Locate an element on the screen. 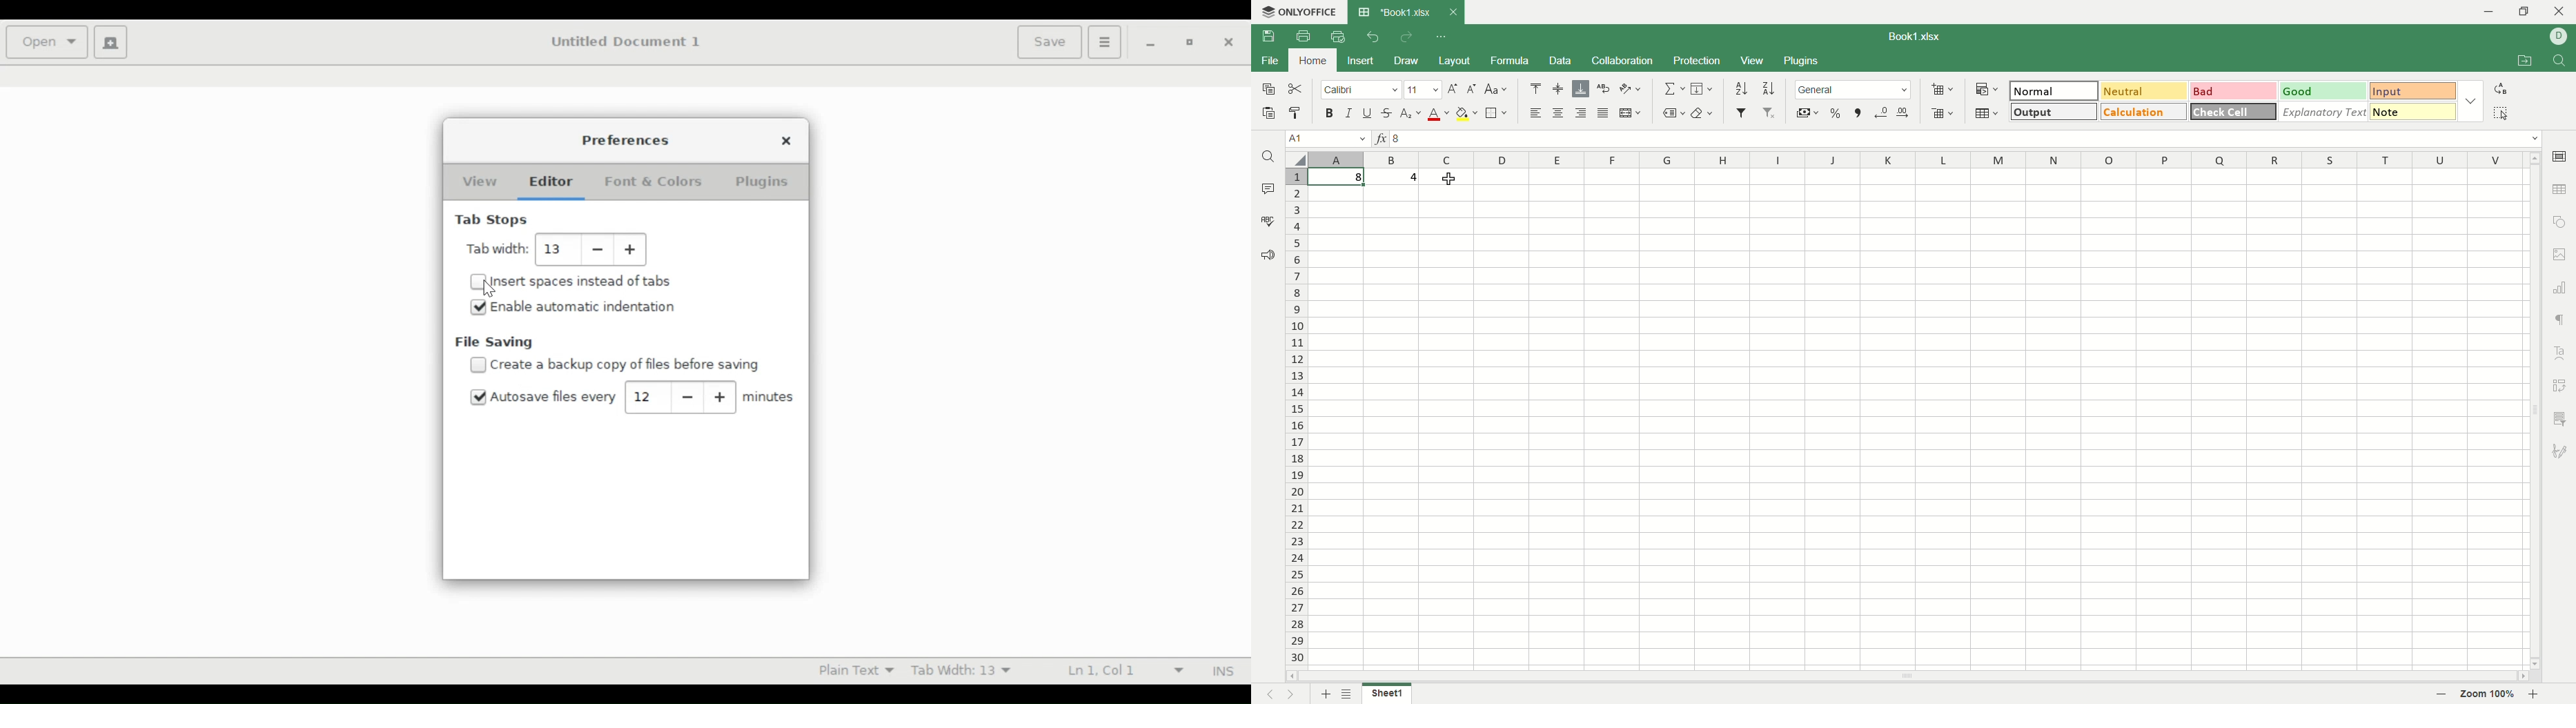 The image size is (2576, 728). calculation is located at coordinates (2143, 111).